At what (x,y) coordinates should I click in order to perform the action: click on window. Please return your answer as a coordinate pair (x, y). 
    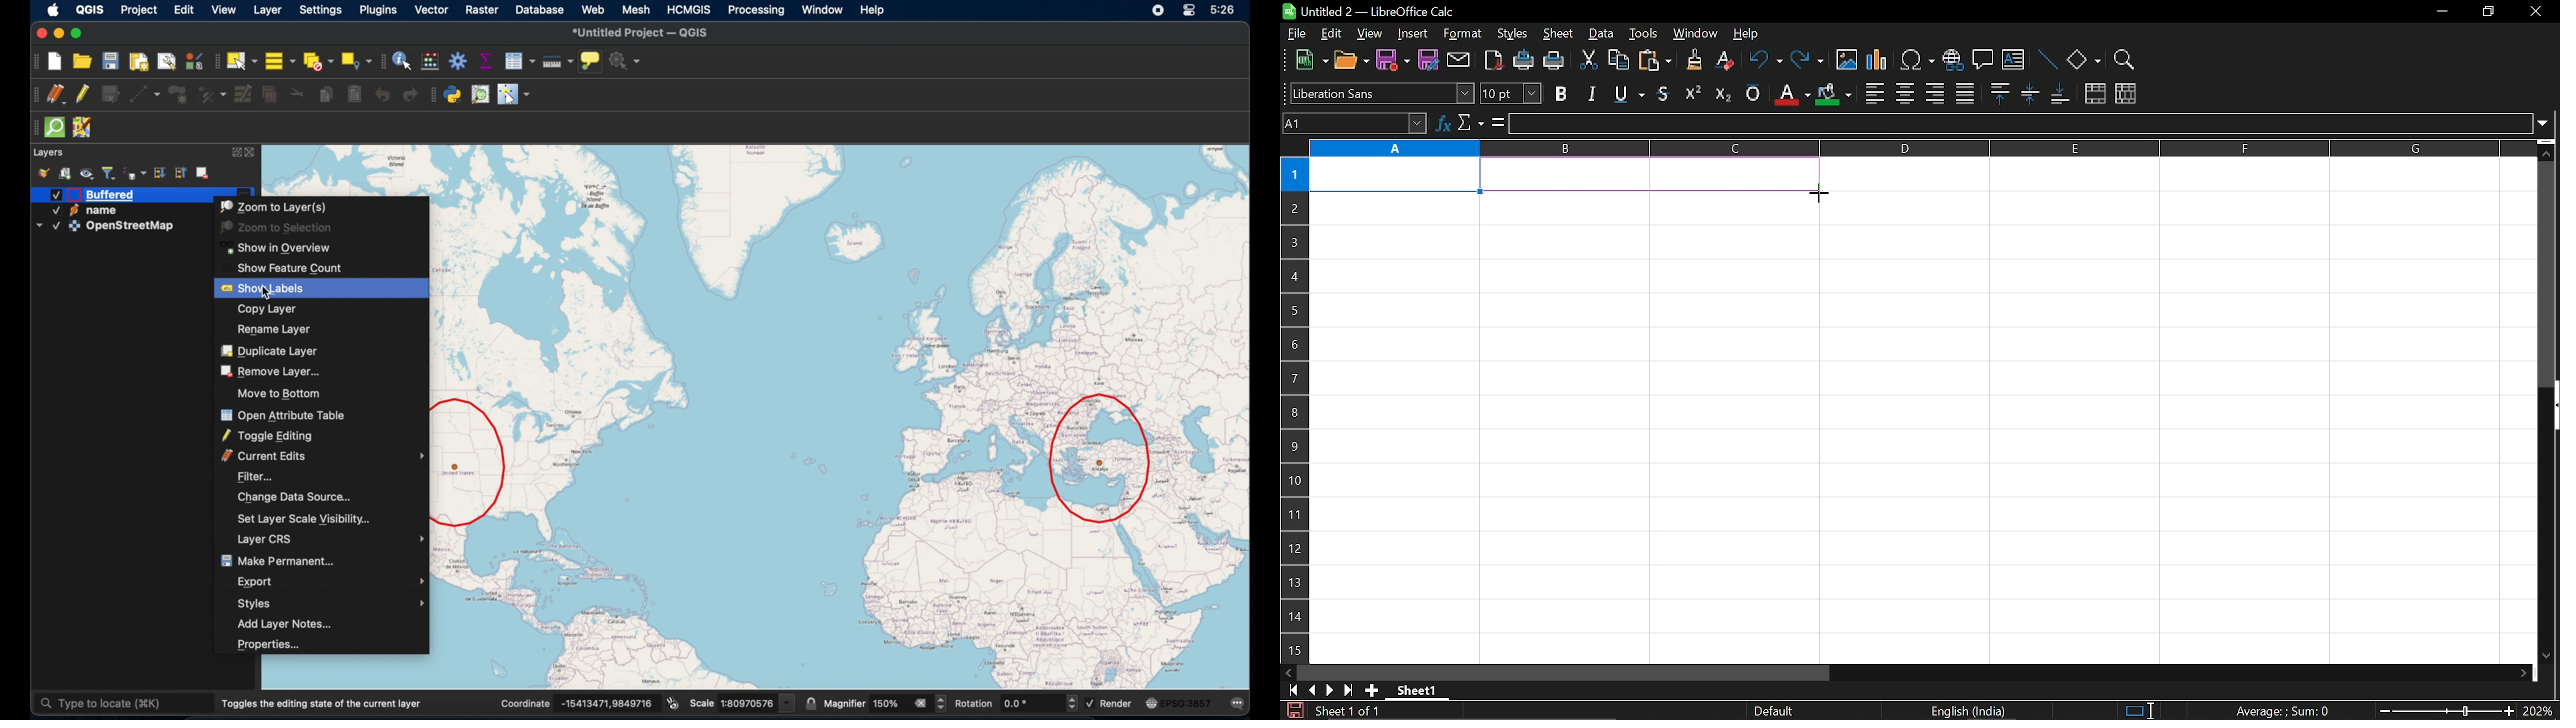
    Looking at the image, I should click on (1695, 34).